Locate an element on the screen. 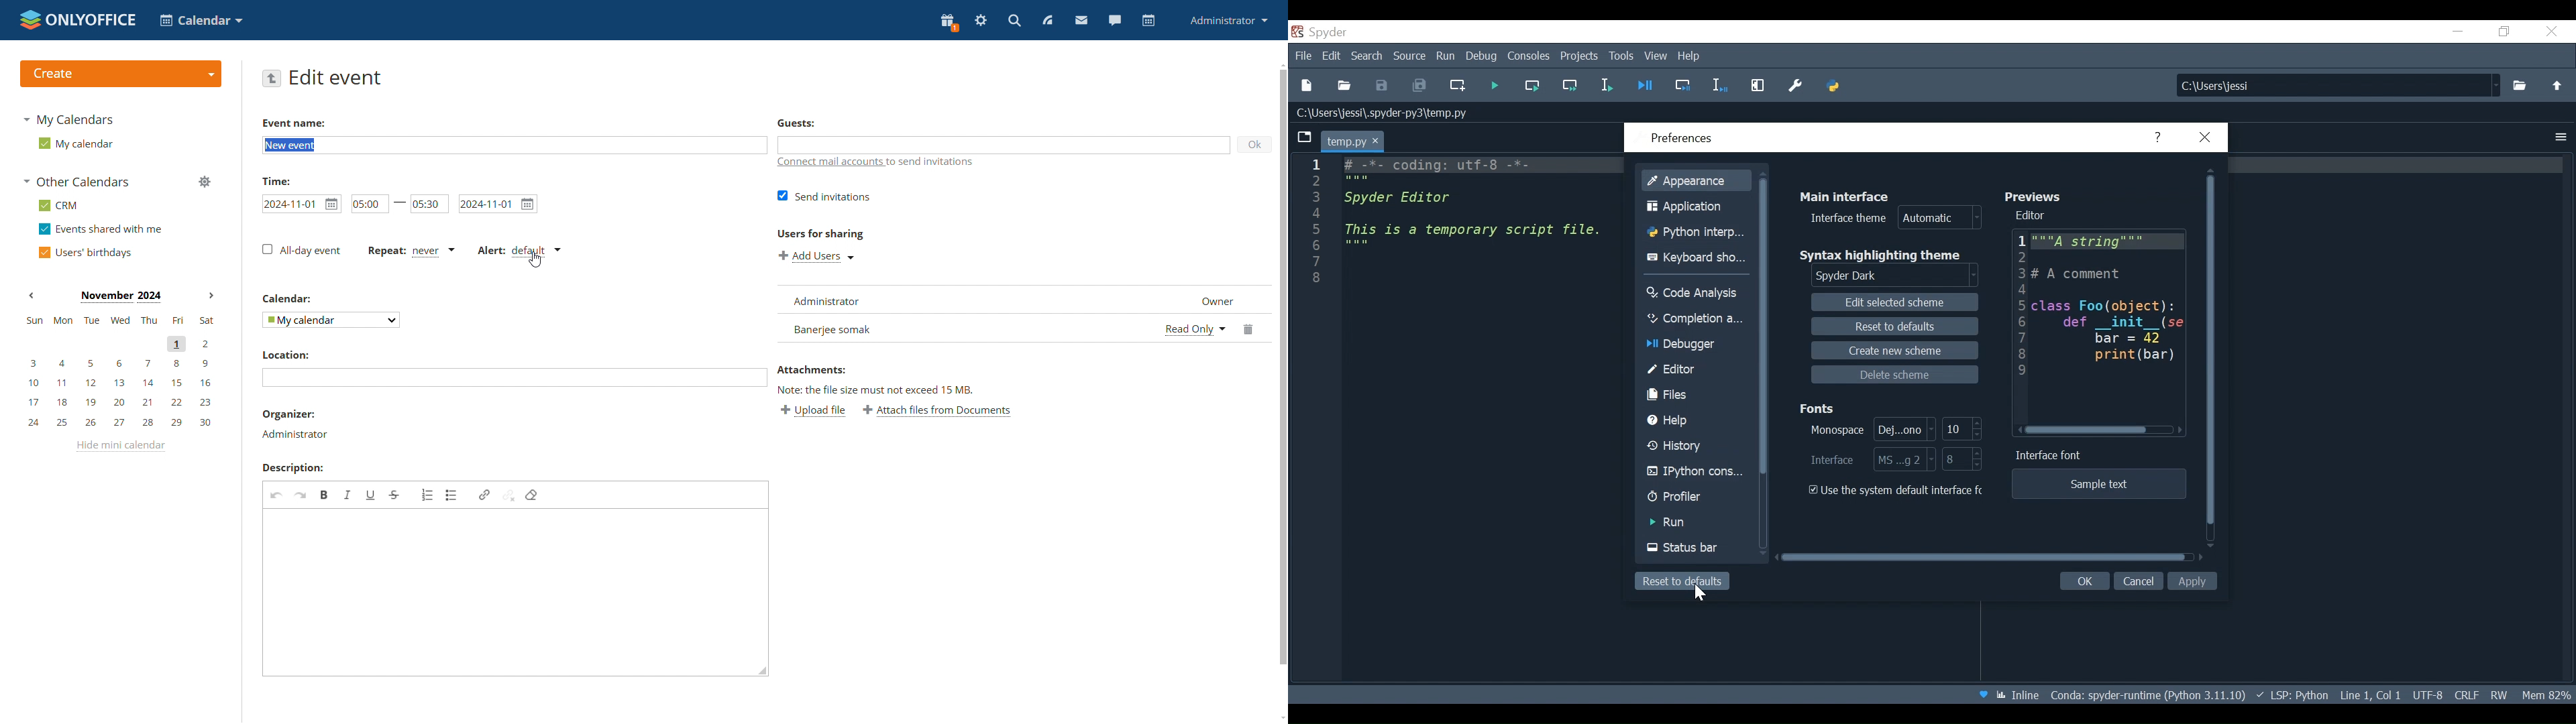 This screenshot has height=728, width=2576. Projects is located at coordinates (1578, 57).